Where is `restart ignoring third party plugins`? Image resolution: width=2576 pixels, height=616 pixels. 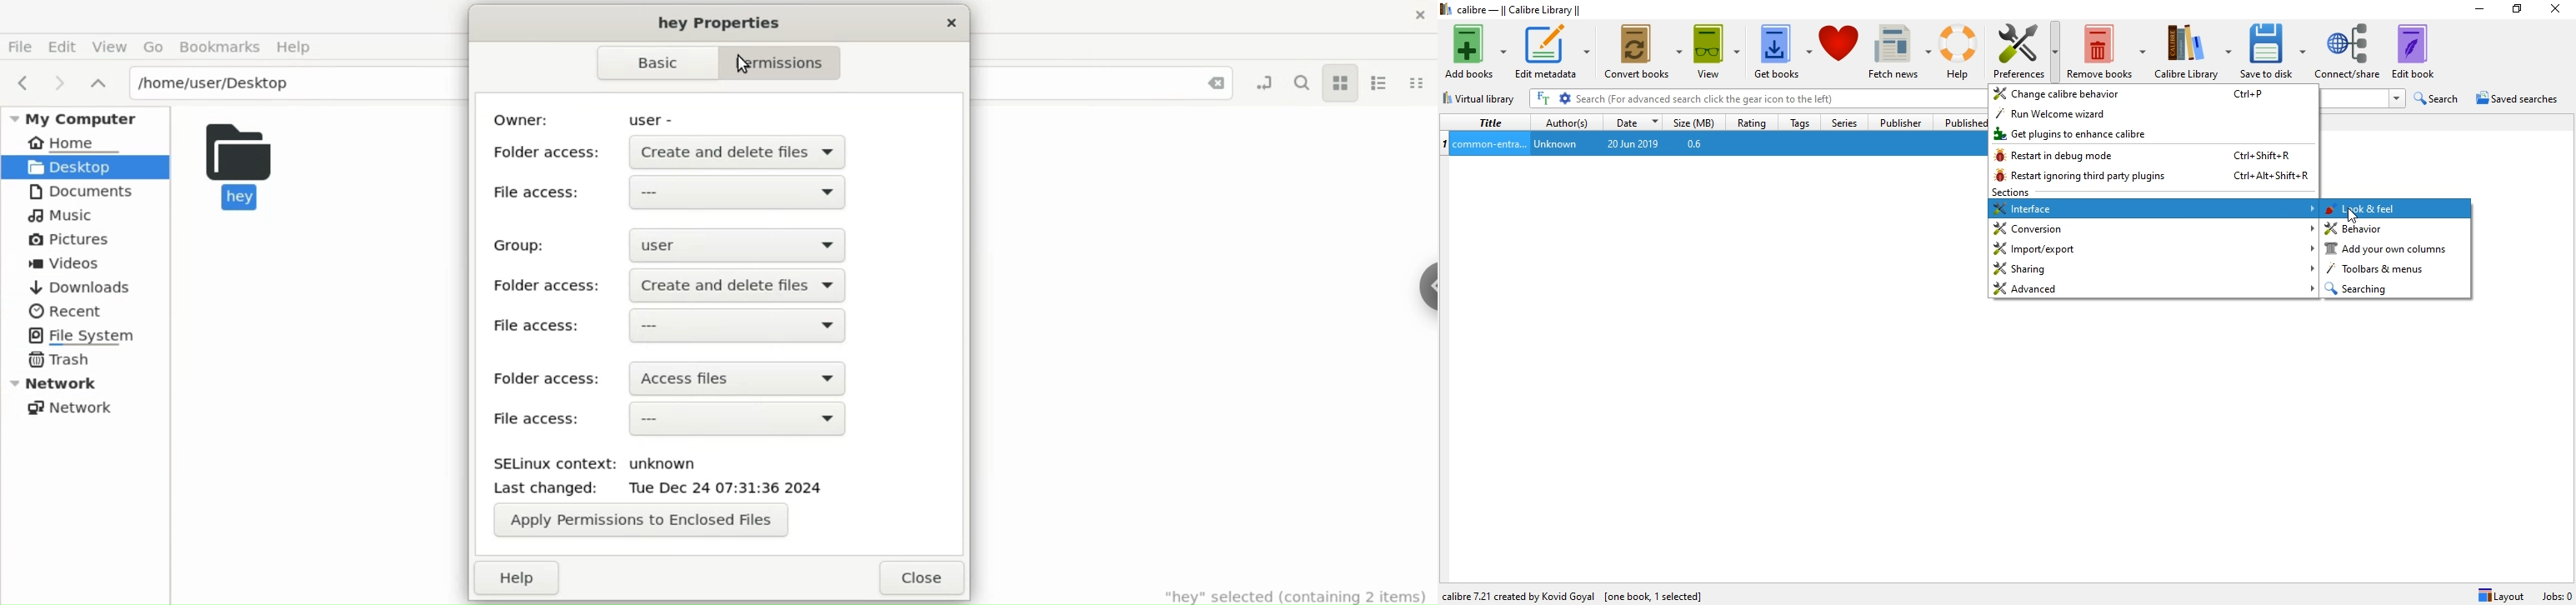
restart ignoring third party plugins is located at coordinates (2152, 178).